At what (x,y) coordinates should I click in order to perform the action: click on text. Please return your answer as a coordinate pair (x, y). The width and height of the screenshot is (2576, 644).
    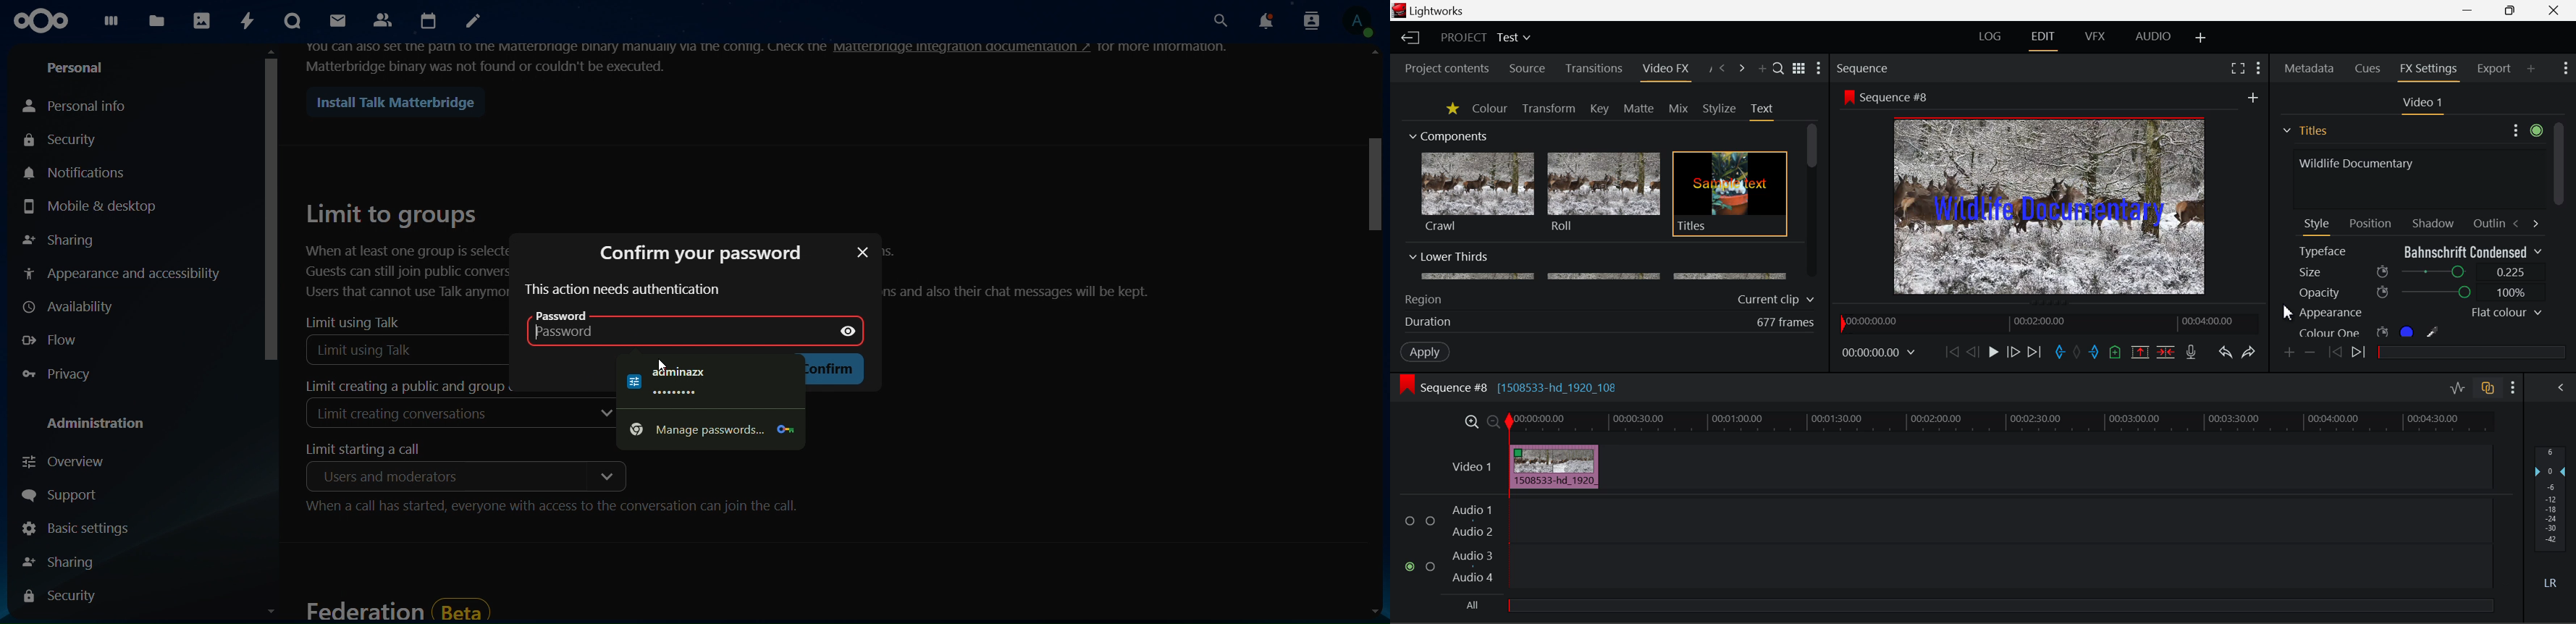
    Looking at the image, I should click on (681, 379).